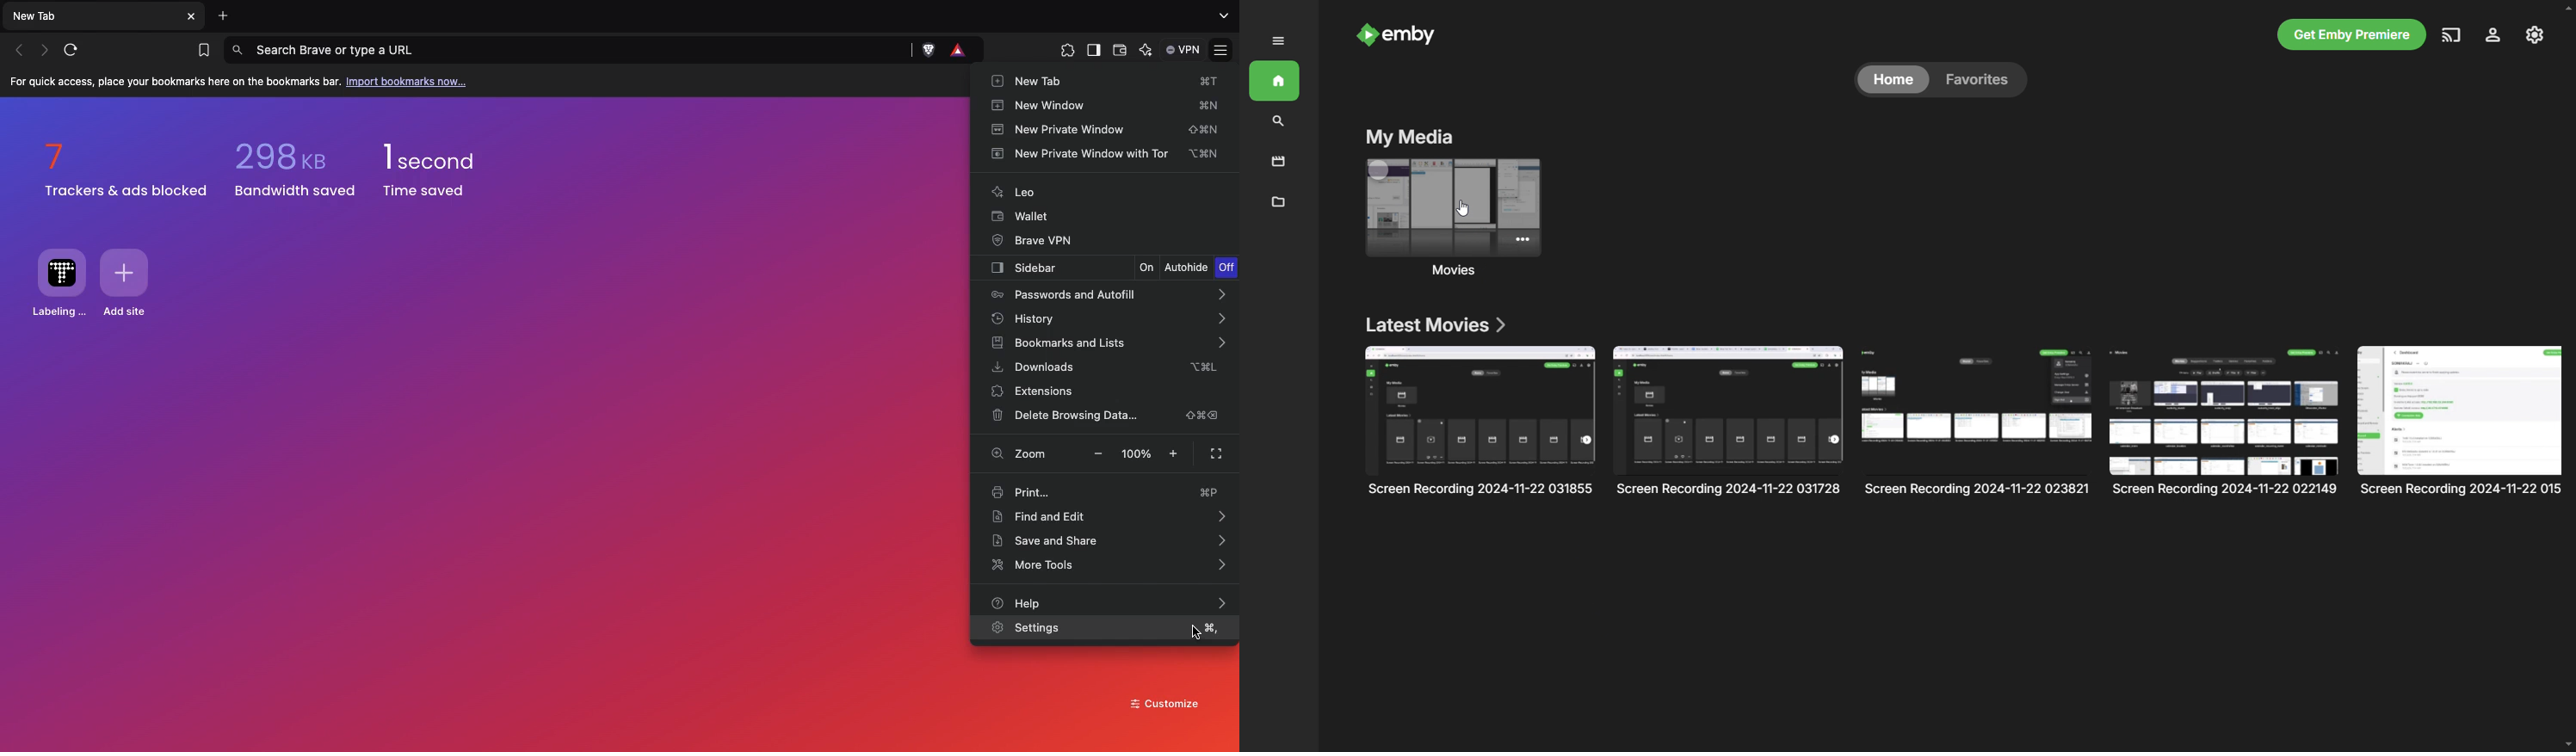  Describe the element at coordinates (1378, 171) in the screenshot. I see `multi-select` at that location.